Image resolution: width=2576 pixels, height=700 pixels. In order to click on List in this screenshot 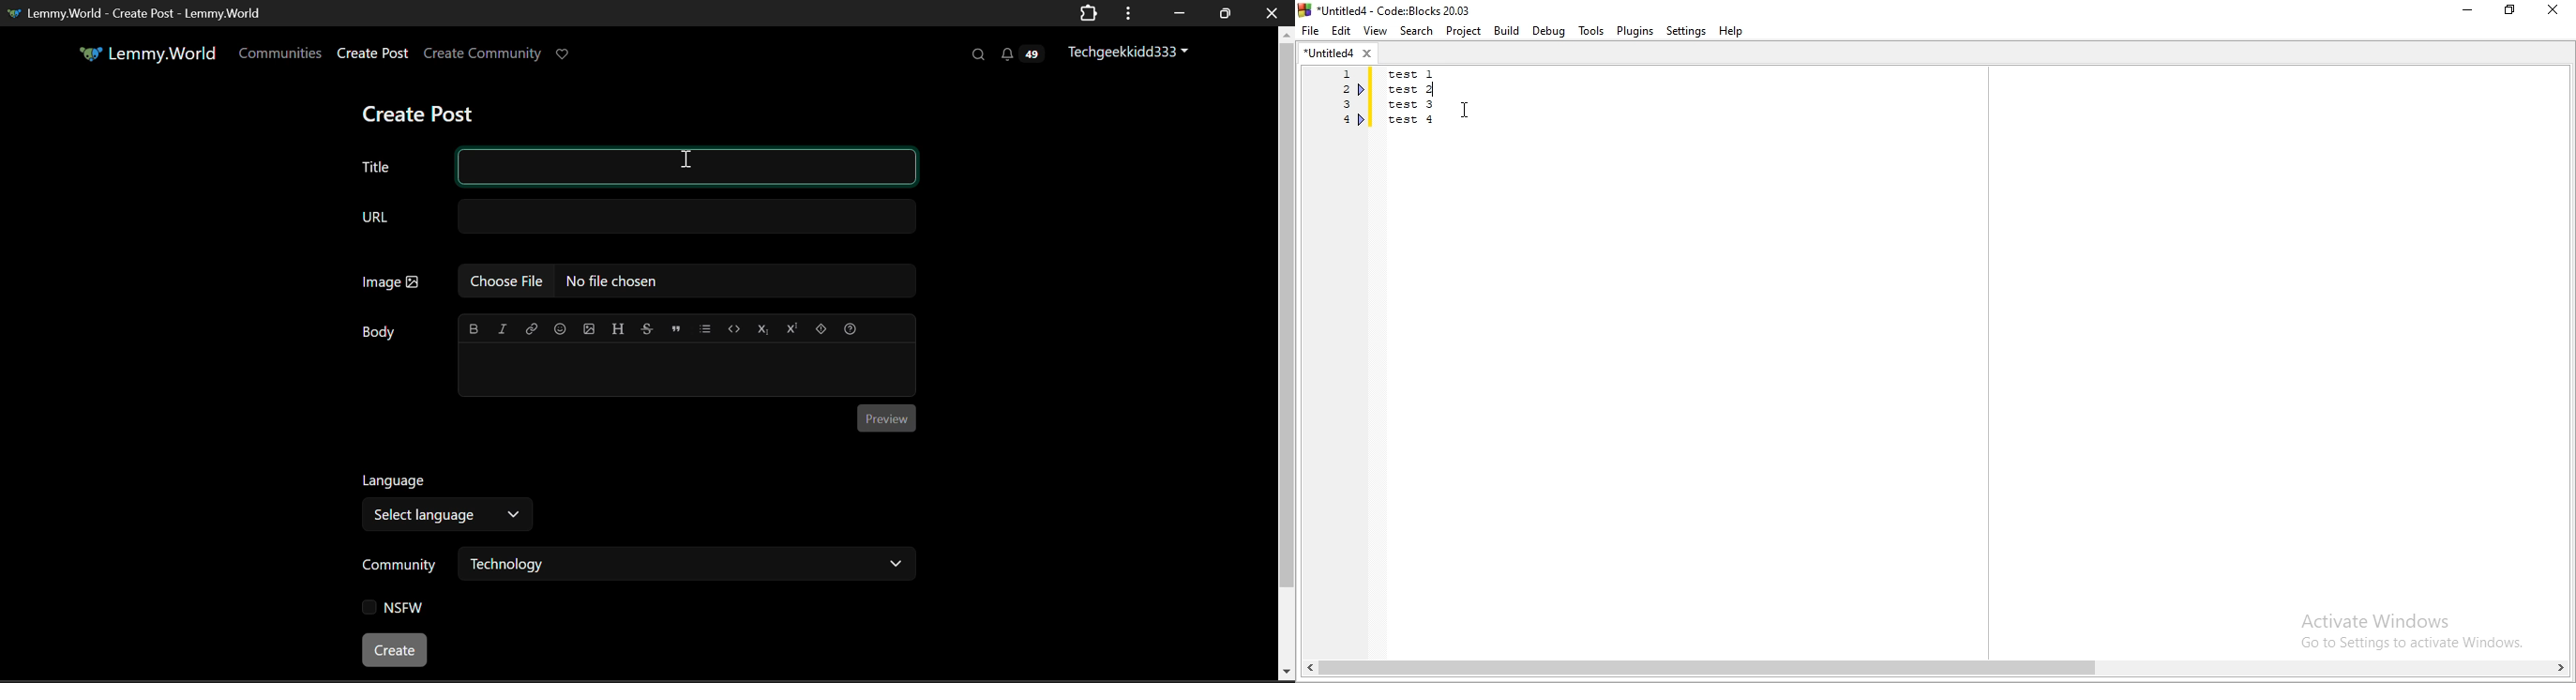, I will do `click(705, 329)`.